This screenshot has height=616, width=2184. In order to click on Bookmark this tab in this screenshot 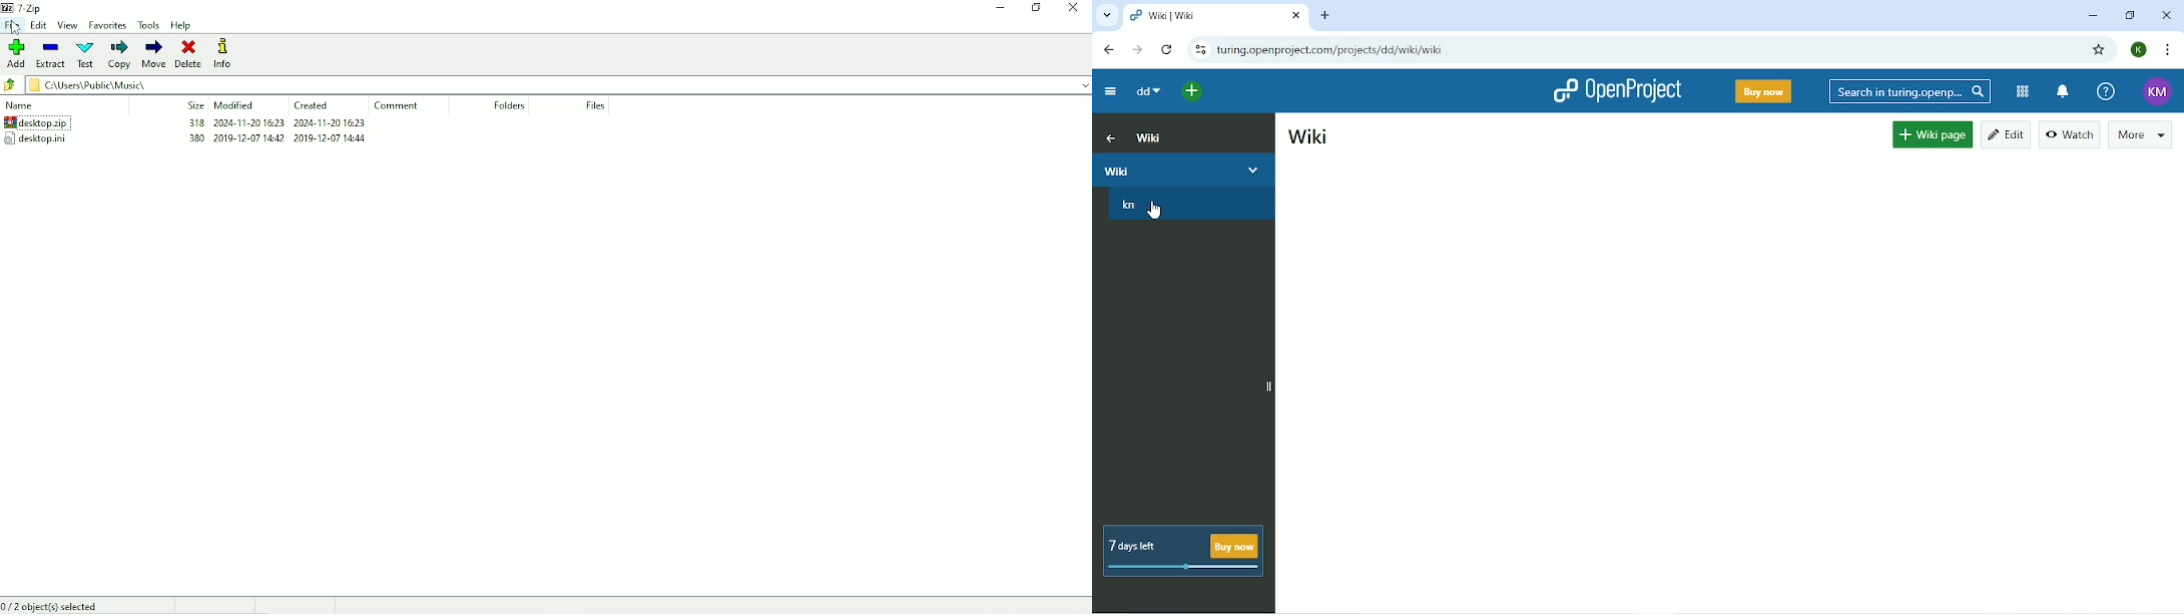, I will do `click(2099, 50)`.